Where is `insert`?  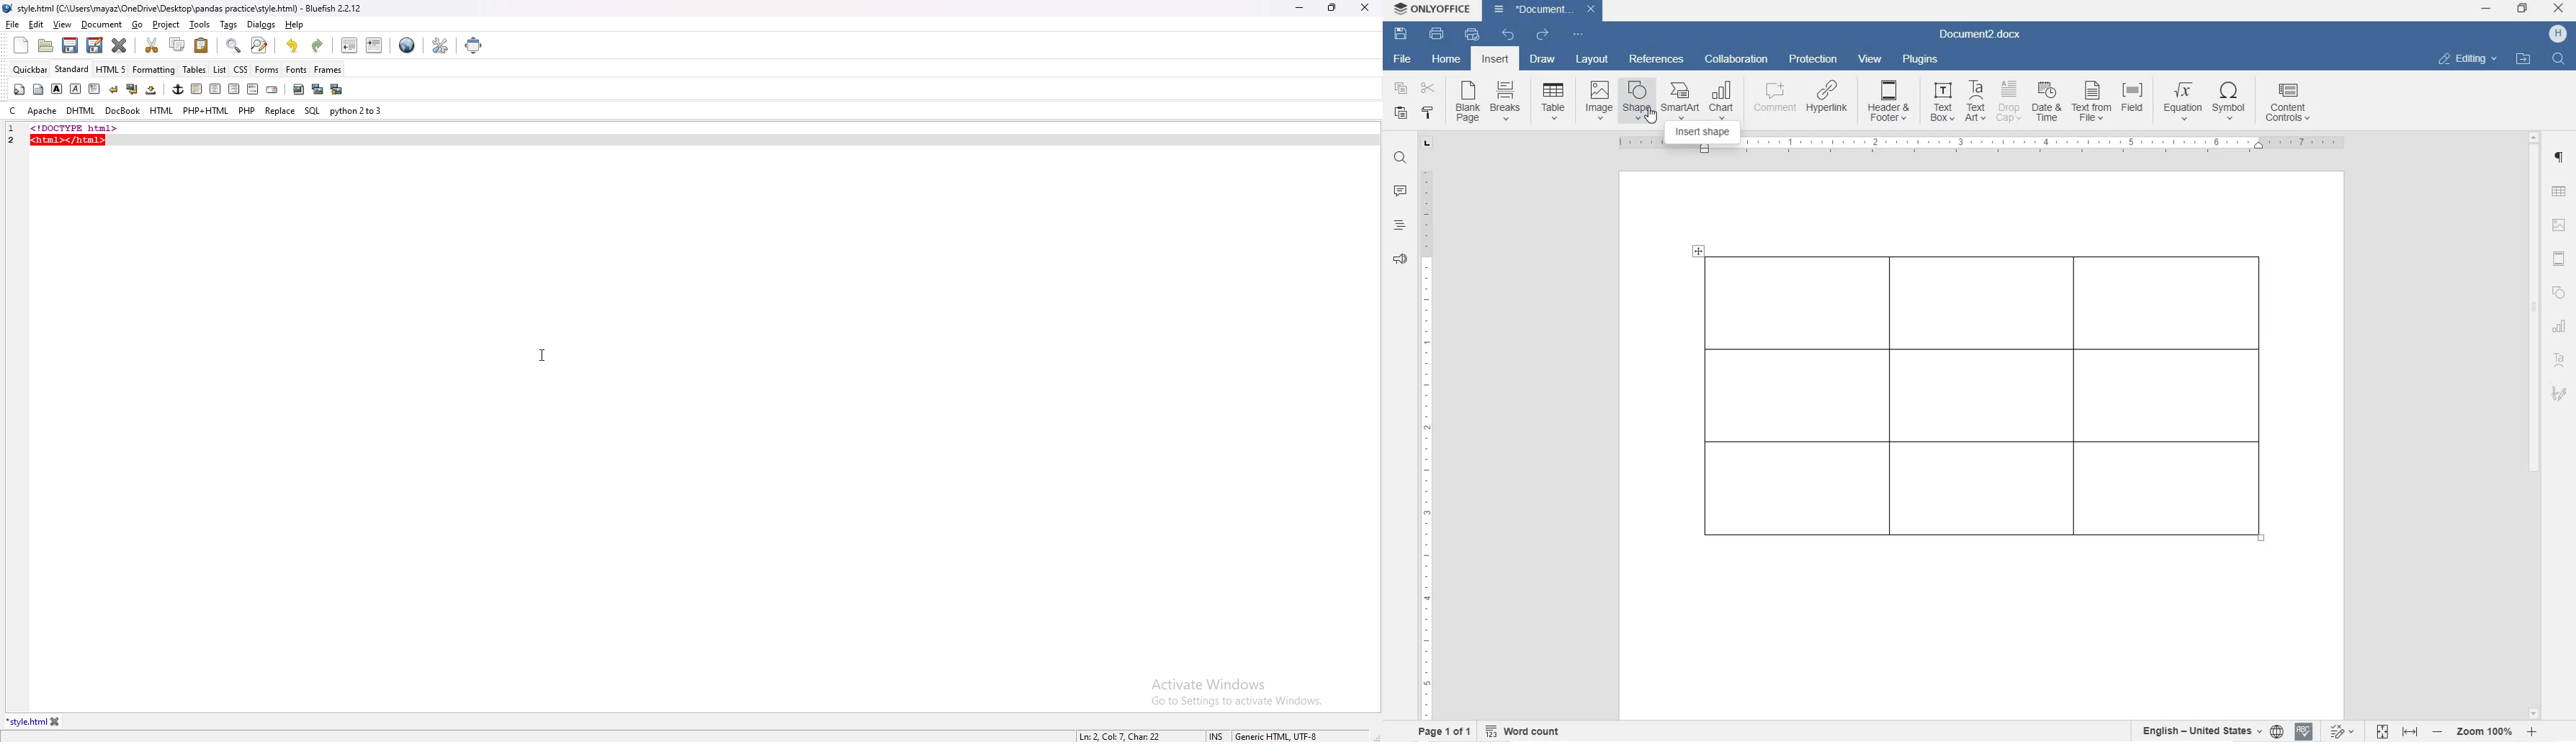
insert is located at coordinates (1494, 60).